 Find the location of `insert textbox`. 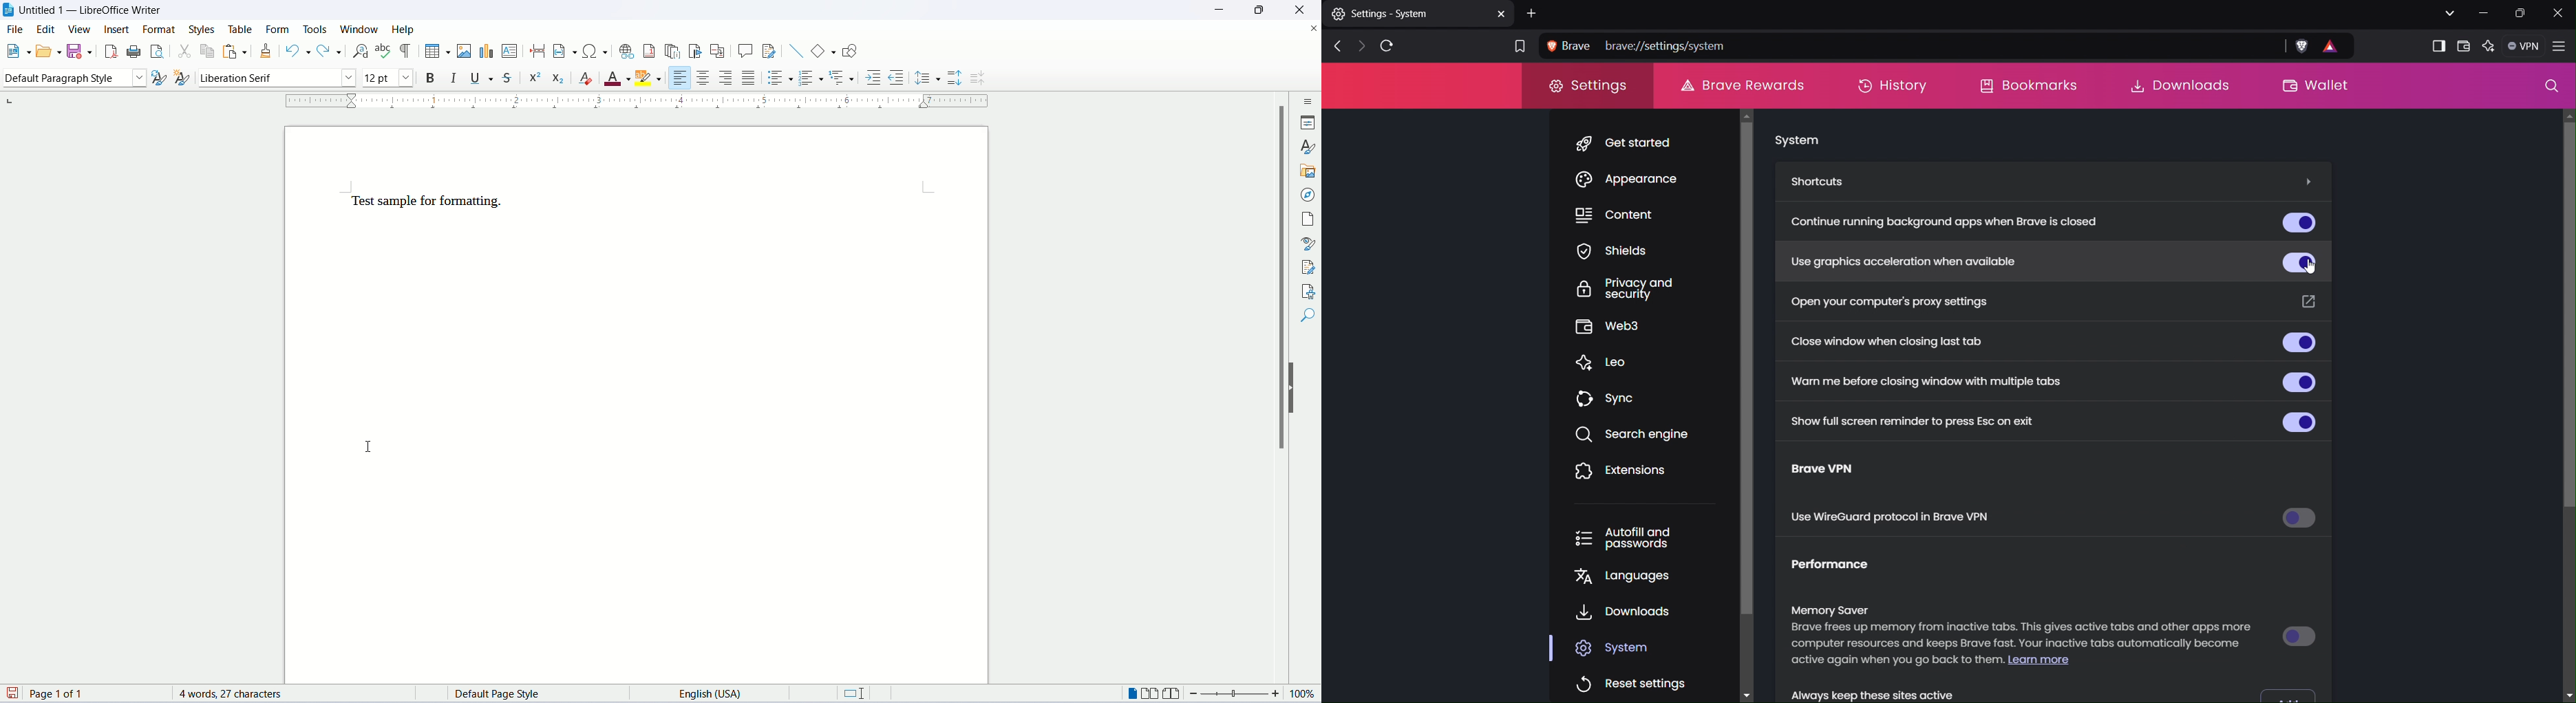

insert textbox is located at coordinates (511, 51).